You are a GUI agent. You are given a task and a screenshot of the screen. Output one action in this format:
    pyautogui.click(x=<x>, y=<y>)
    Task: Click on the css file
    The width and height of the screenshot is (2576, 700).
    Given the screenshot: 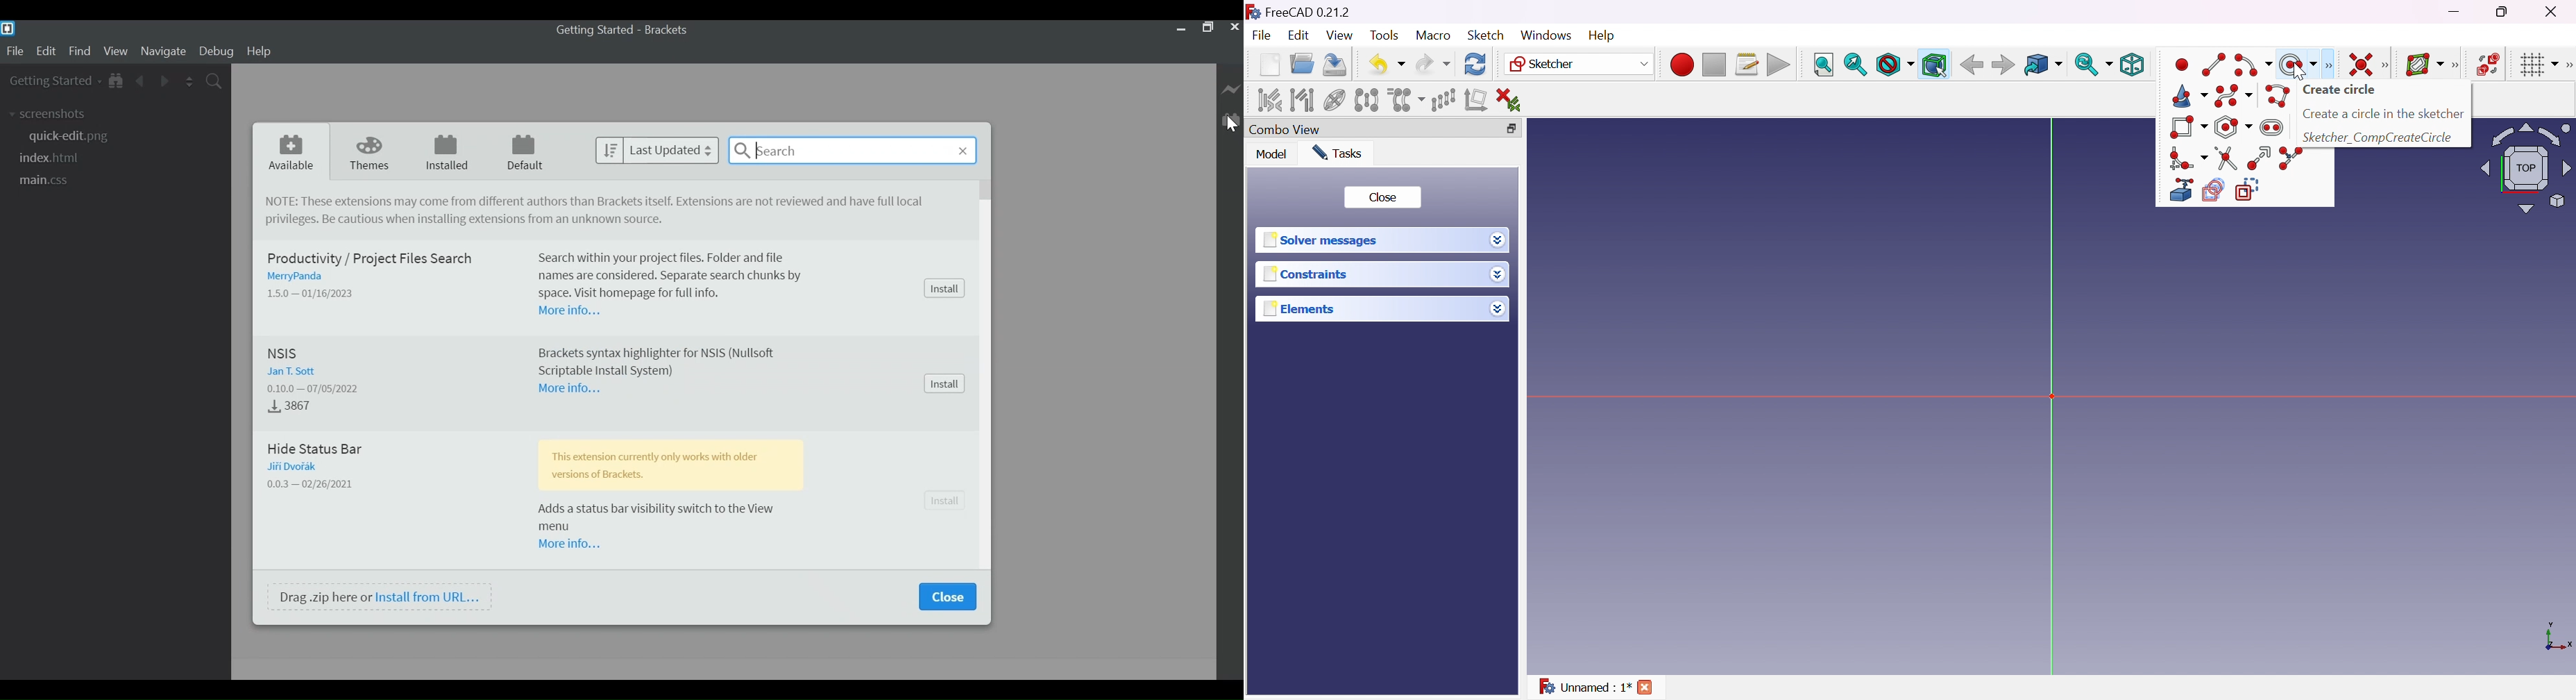 What is the action you would take?
    pyautogui.click(x=45, y=180)
    